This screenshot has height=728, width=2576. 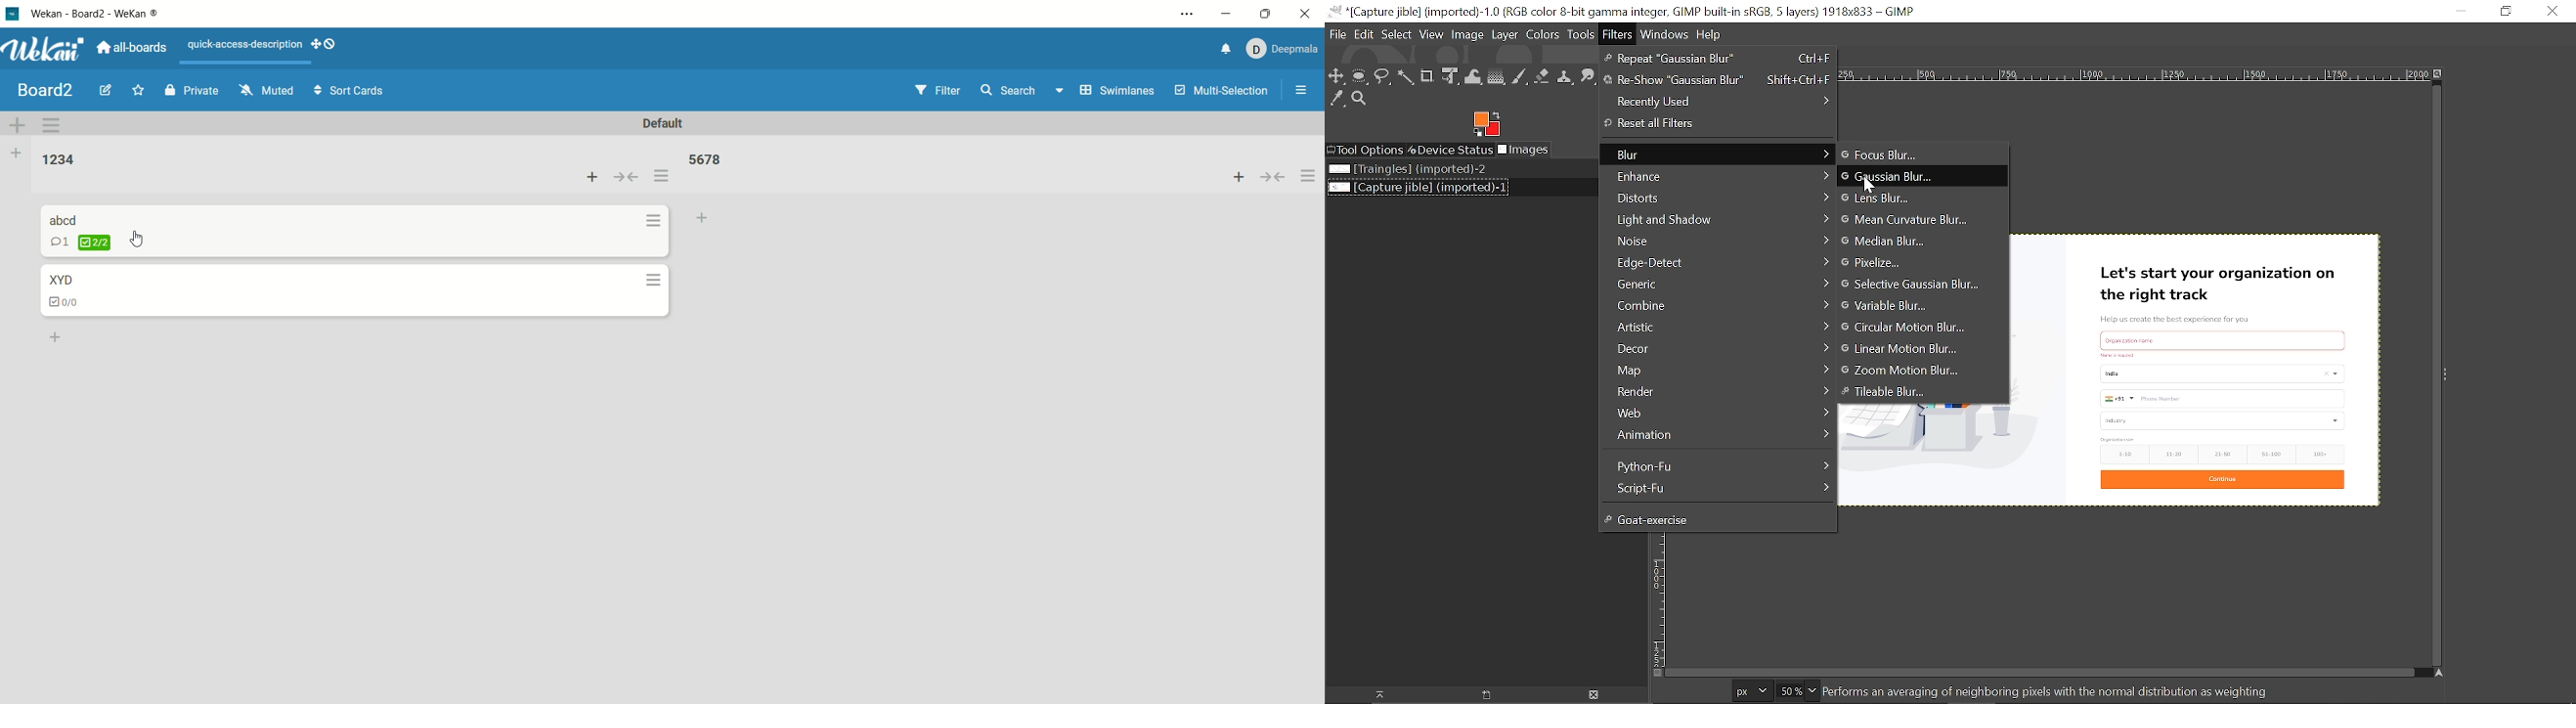 What do you see at coordinates (63, 219) in the screenshot?
I see `card title` at bounding box center [63, 219].